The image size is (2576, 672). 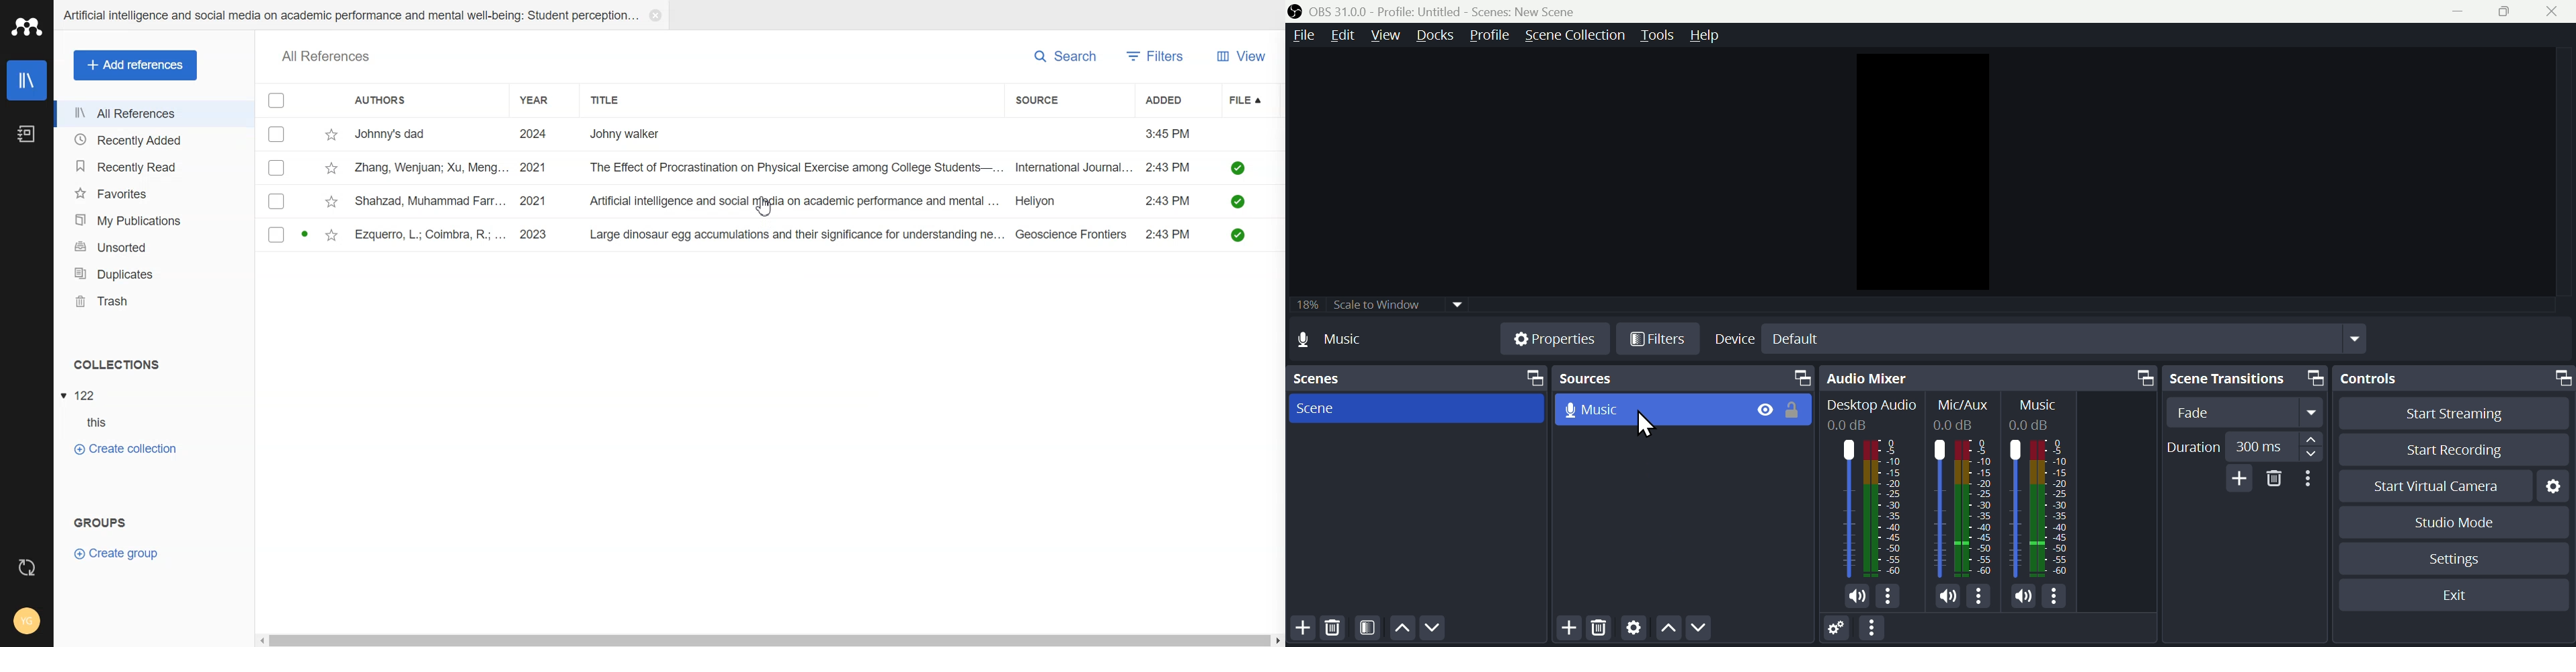 I want to click on downloded, so click(x=1237, y=235).